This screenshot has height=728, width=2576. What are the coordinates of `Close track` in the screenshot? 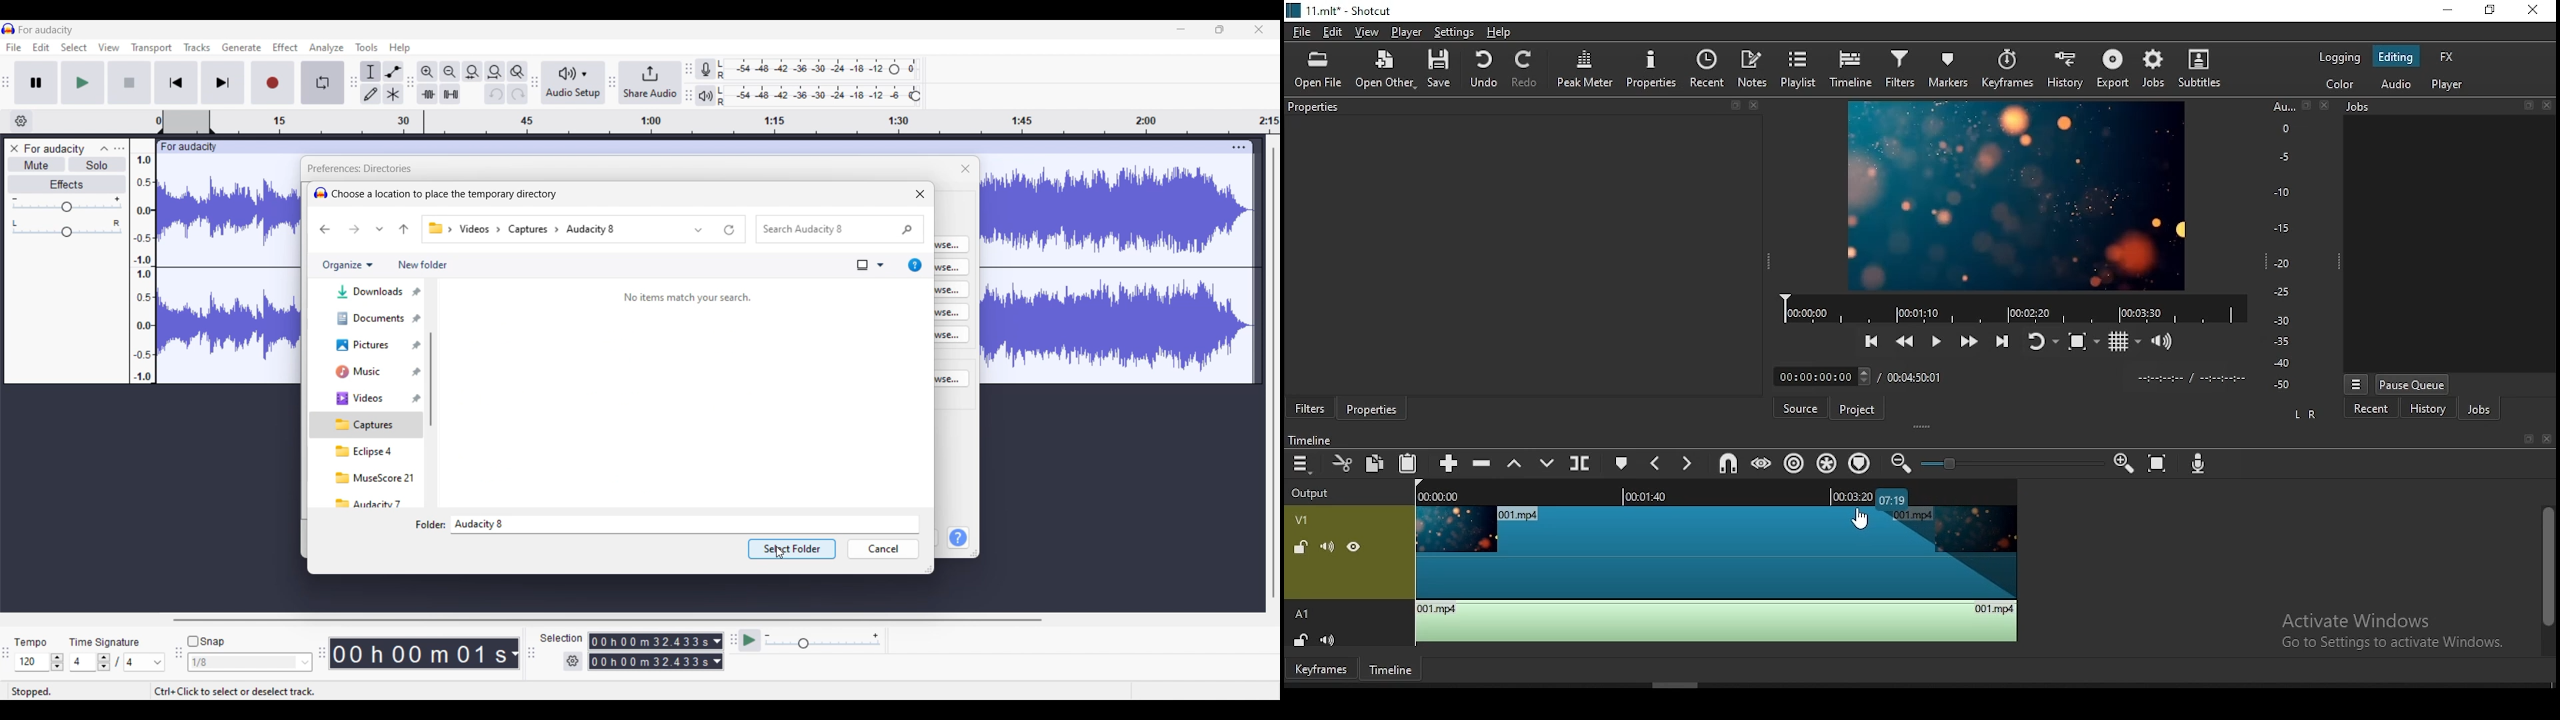 It's located at (15, 149).